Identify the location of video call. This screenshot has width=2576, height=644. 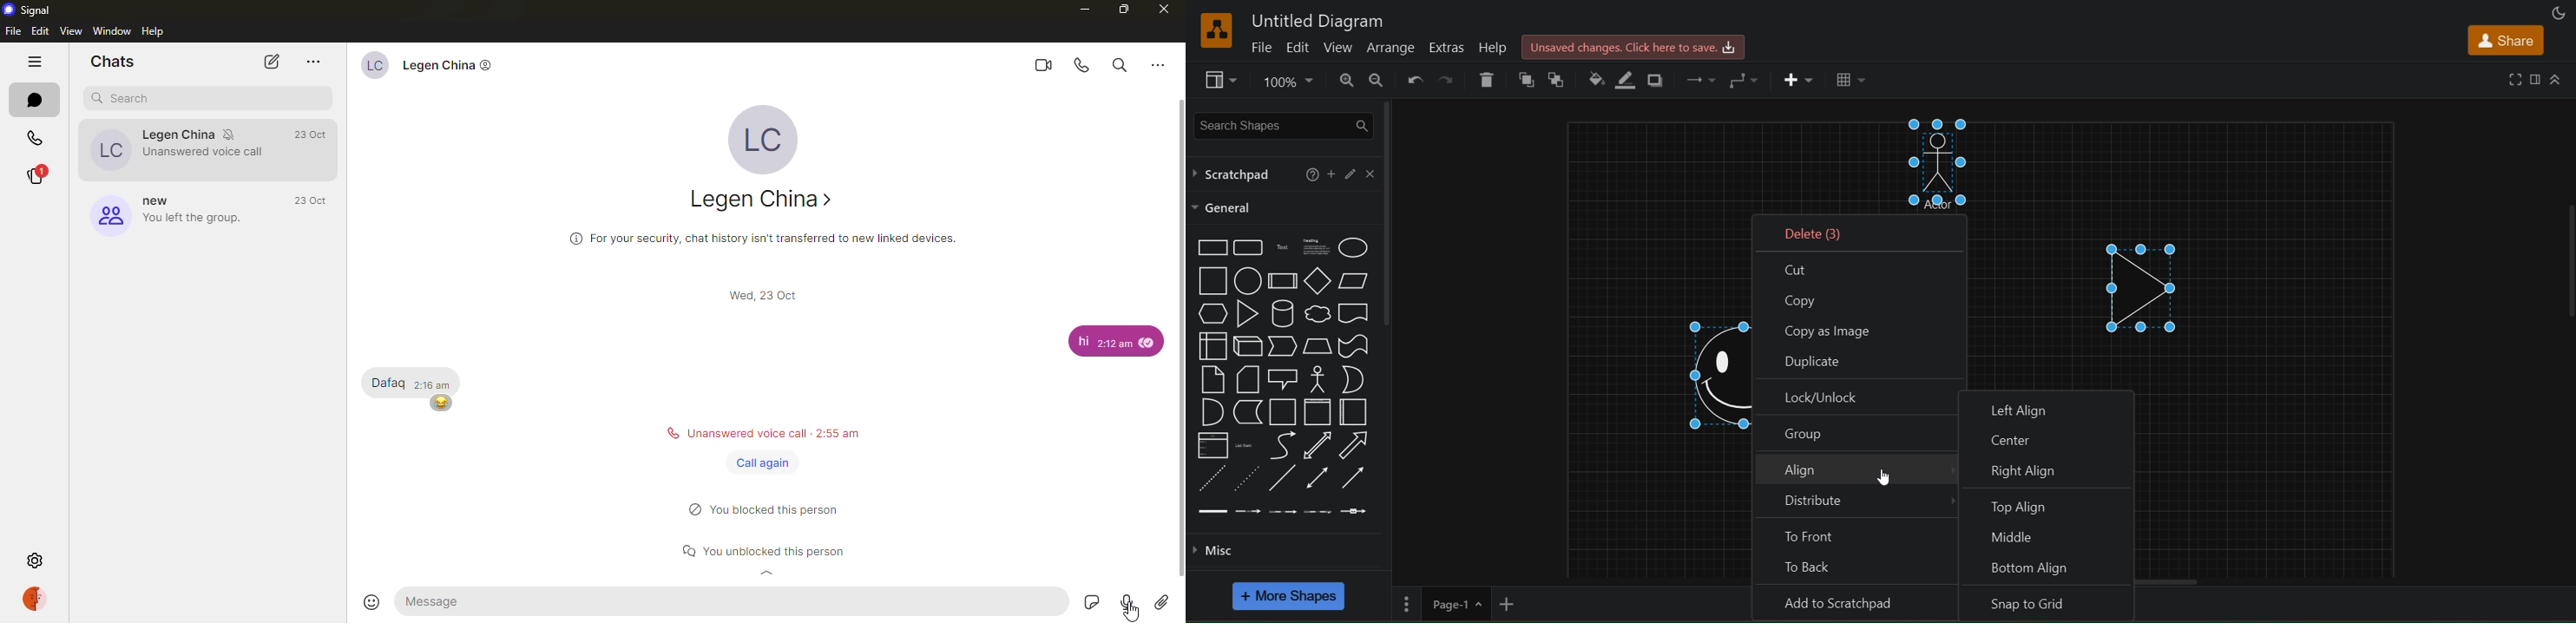
(1045, 63).